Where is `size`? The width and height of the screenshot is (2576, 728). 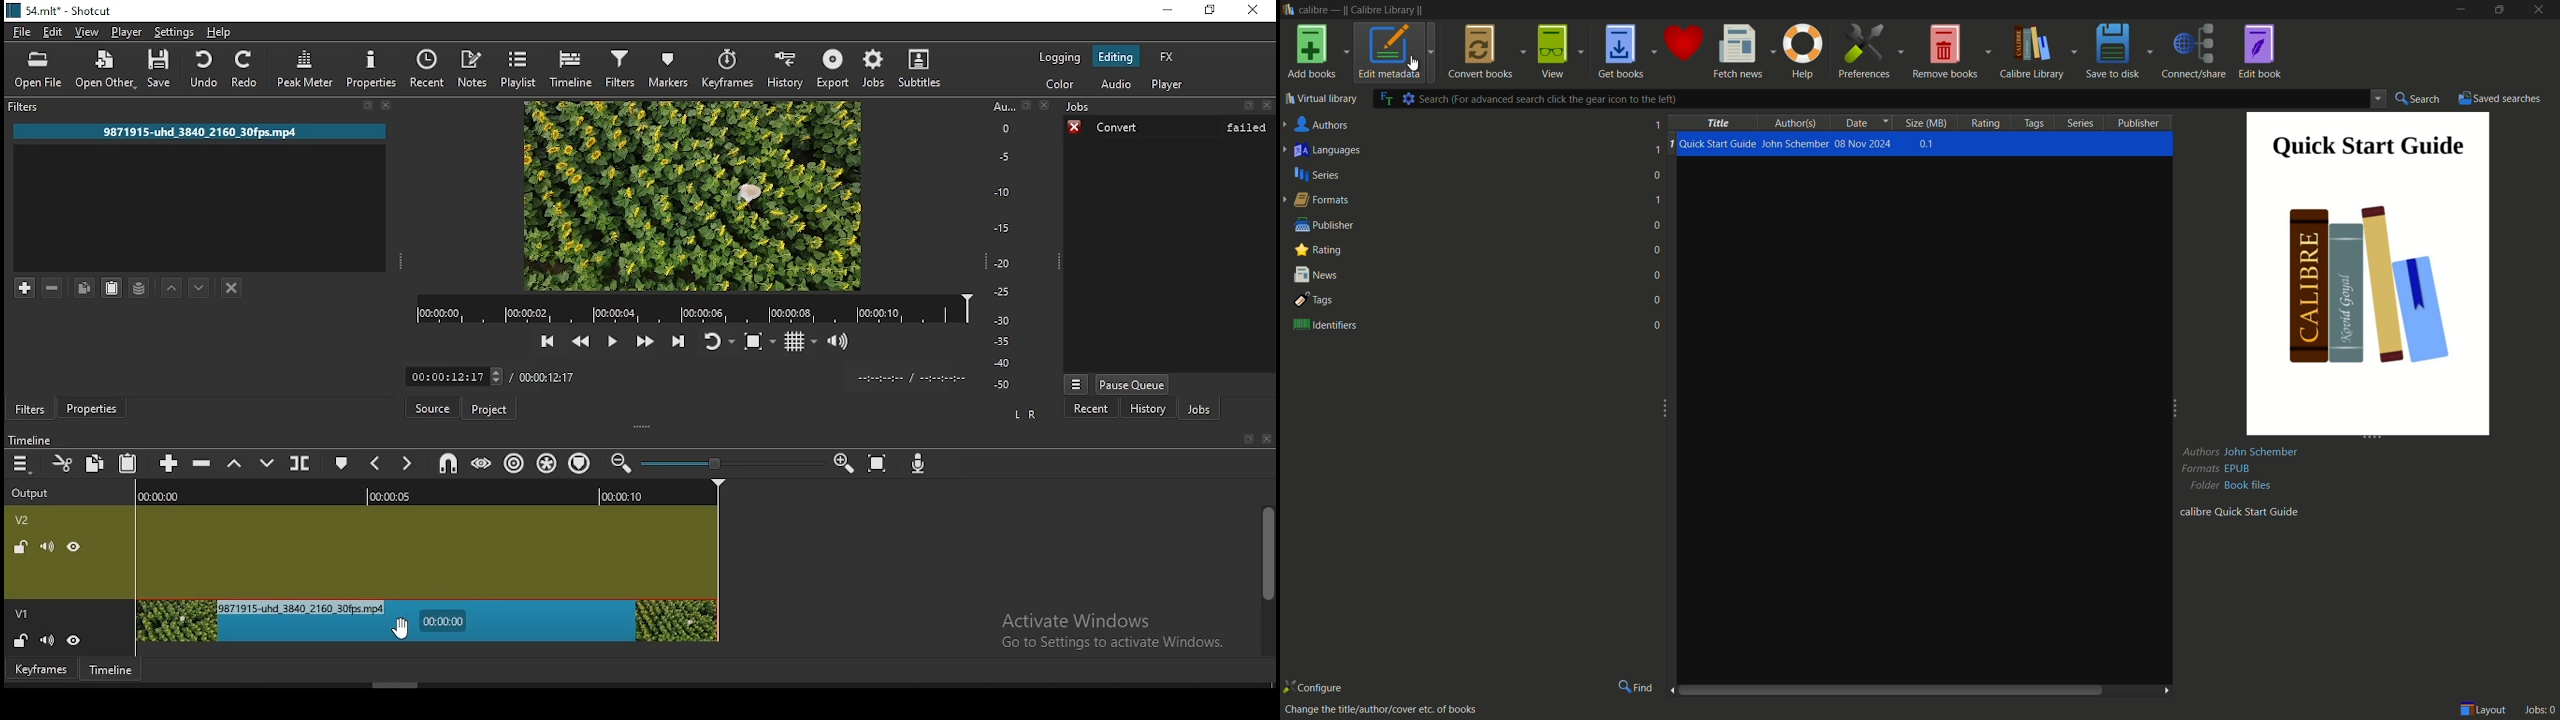 size is located at coordinates (1927, 123).